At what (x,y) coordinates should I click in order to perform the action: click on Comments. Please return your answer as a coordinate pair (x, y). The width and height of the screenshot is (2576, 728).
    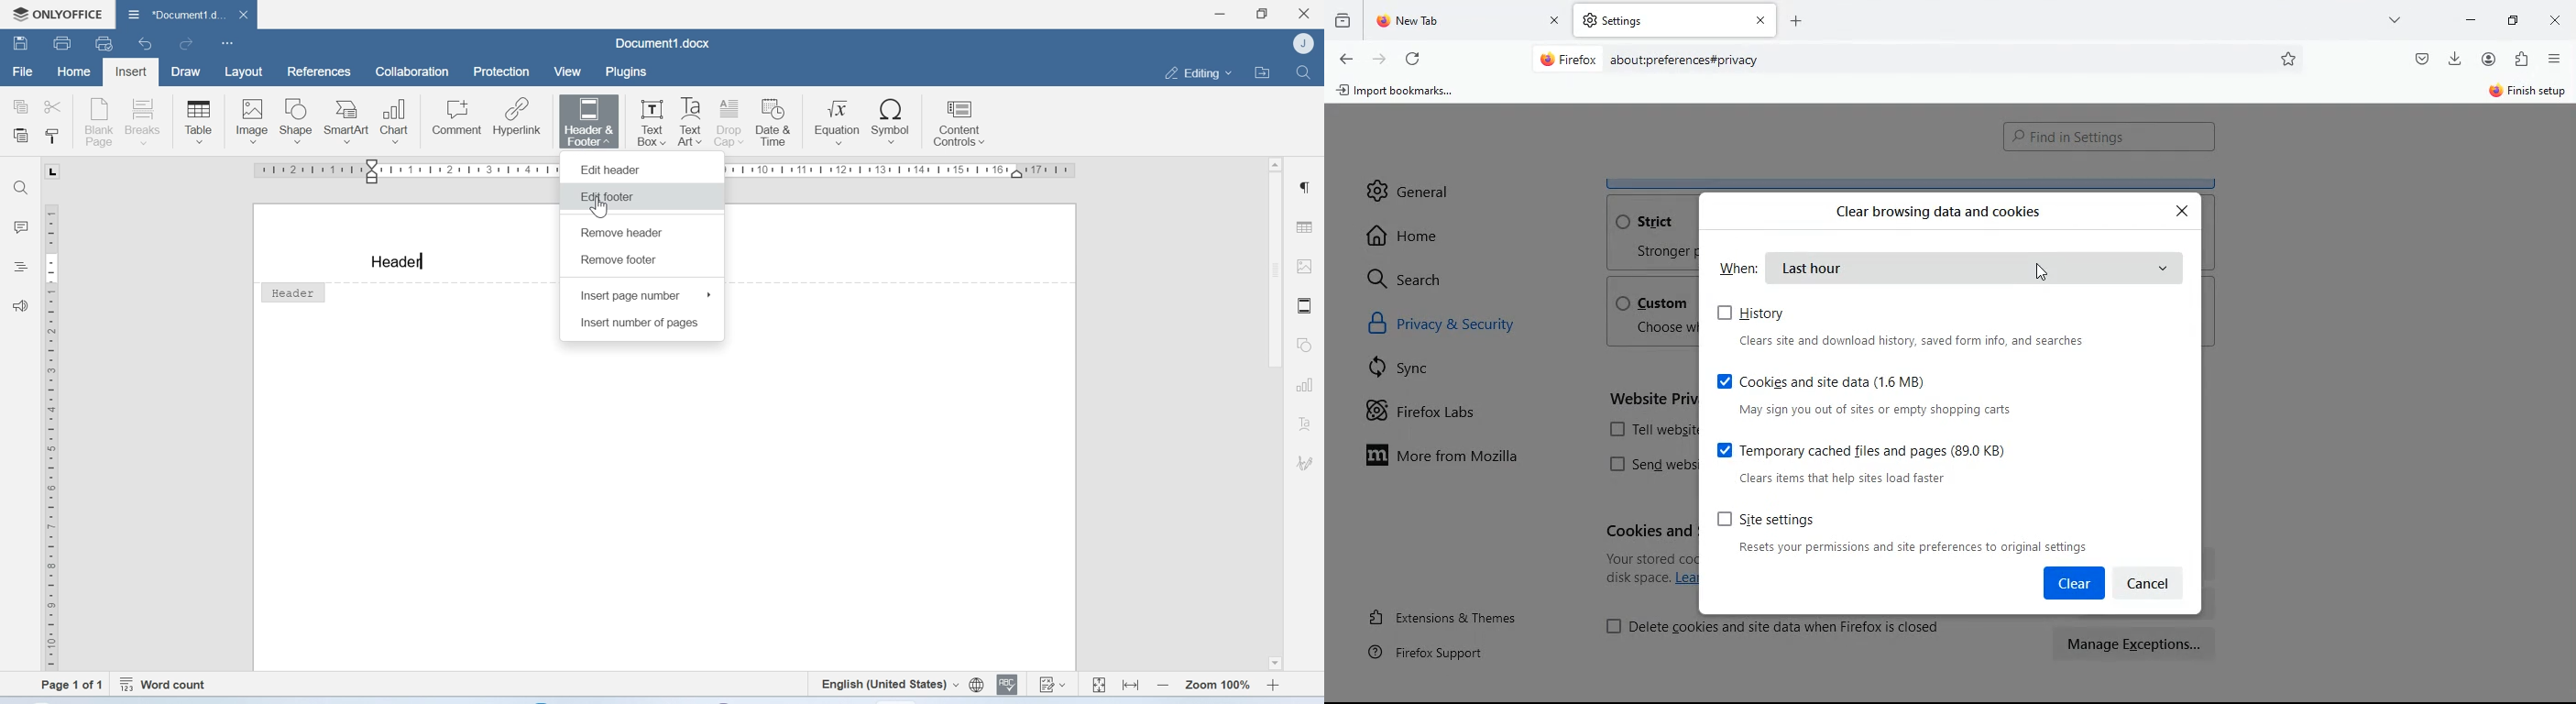
    Looking at the image, I should click on (21, 227).